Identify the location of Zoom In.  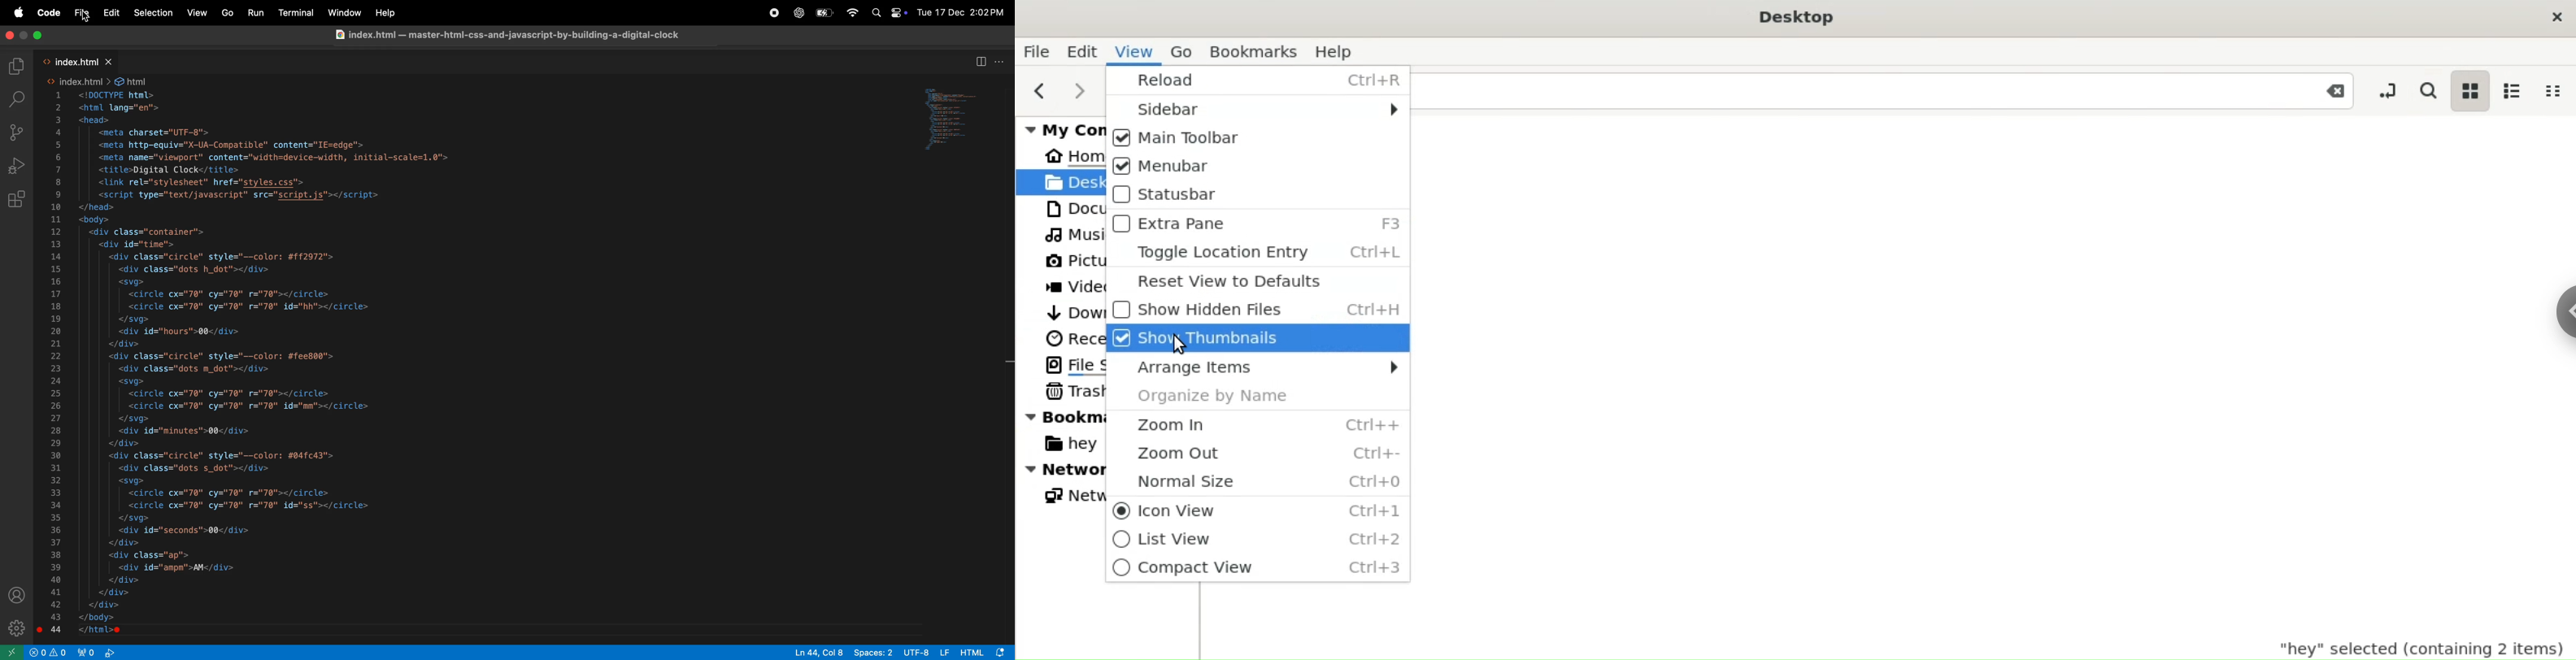
(1254, 423).